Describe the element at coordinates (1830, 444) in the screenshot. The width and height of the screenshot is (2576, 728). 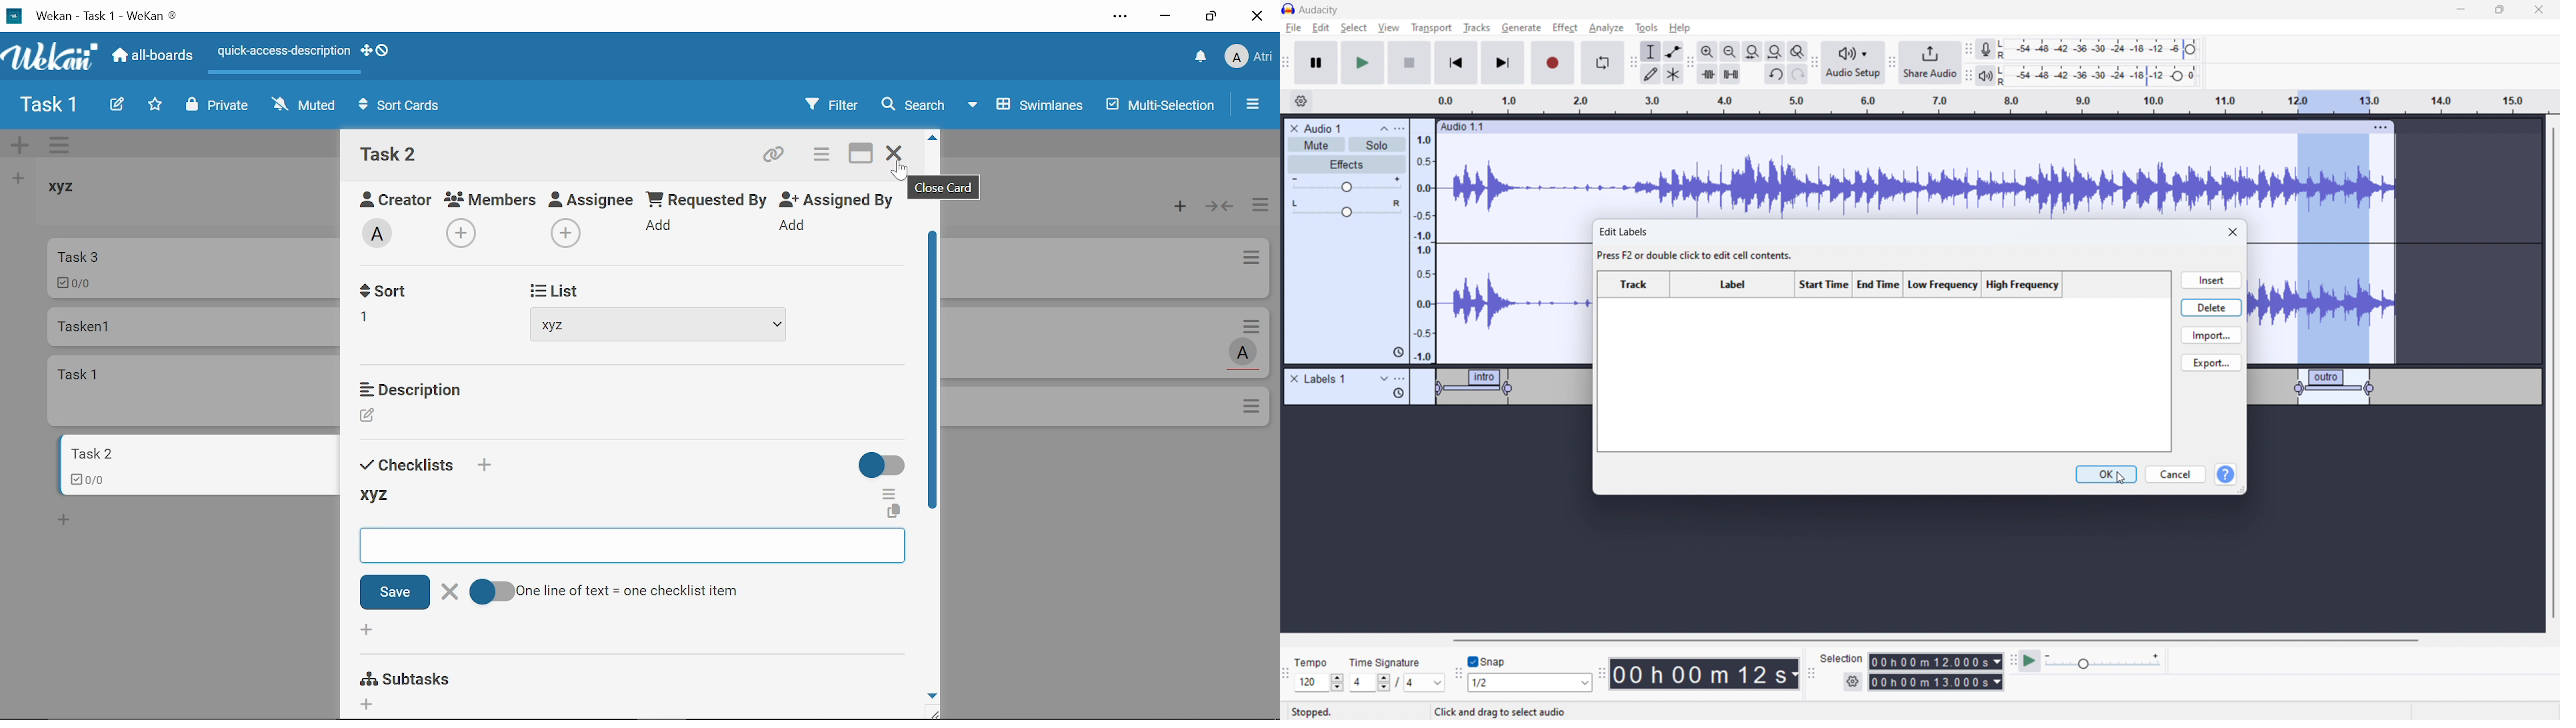
I see `horizontal scrollbar` at that location.